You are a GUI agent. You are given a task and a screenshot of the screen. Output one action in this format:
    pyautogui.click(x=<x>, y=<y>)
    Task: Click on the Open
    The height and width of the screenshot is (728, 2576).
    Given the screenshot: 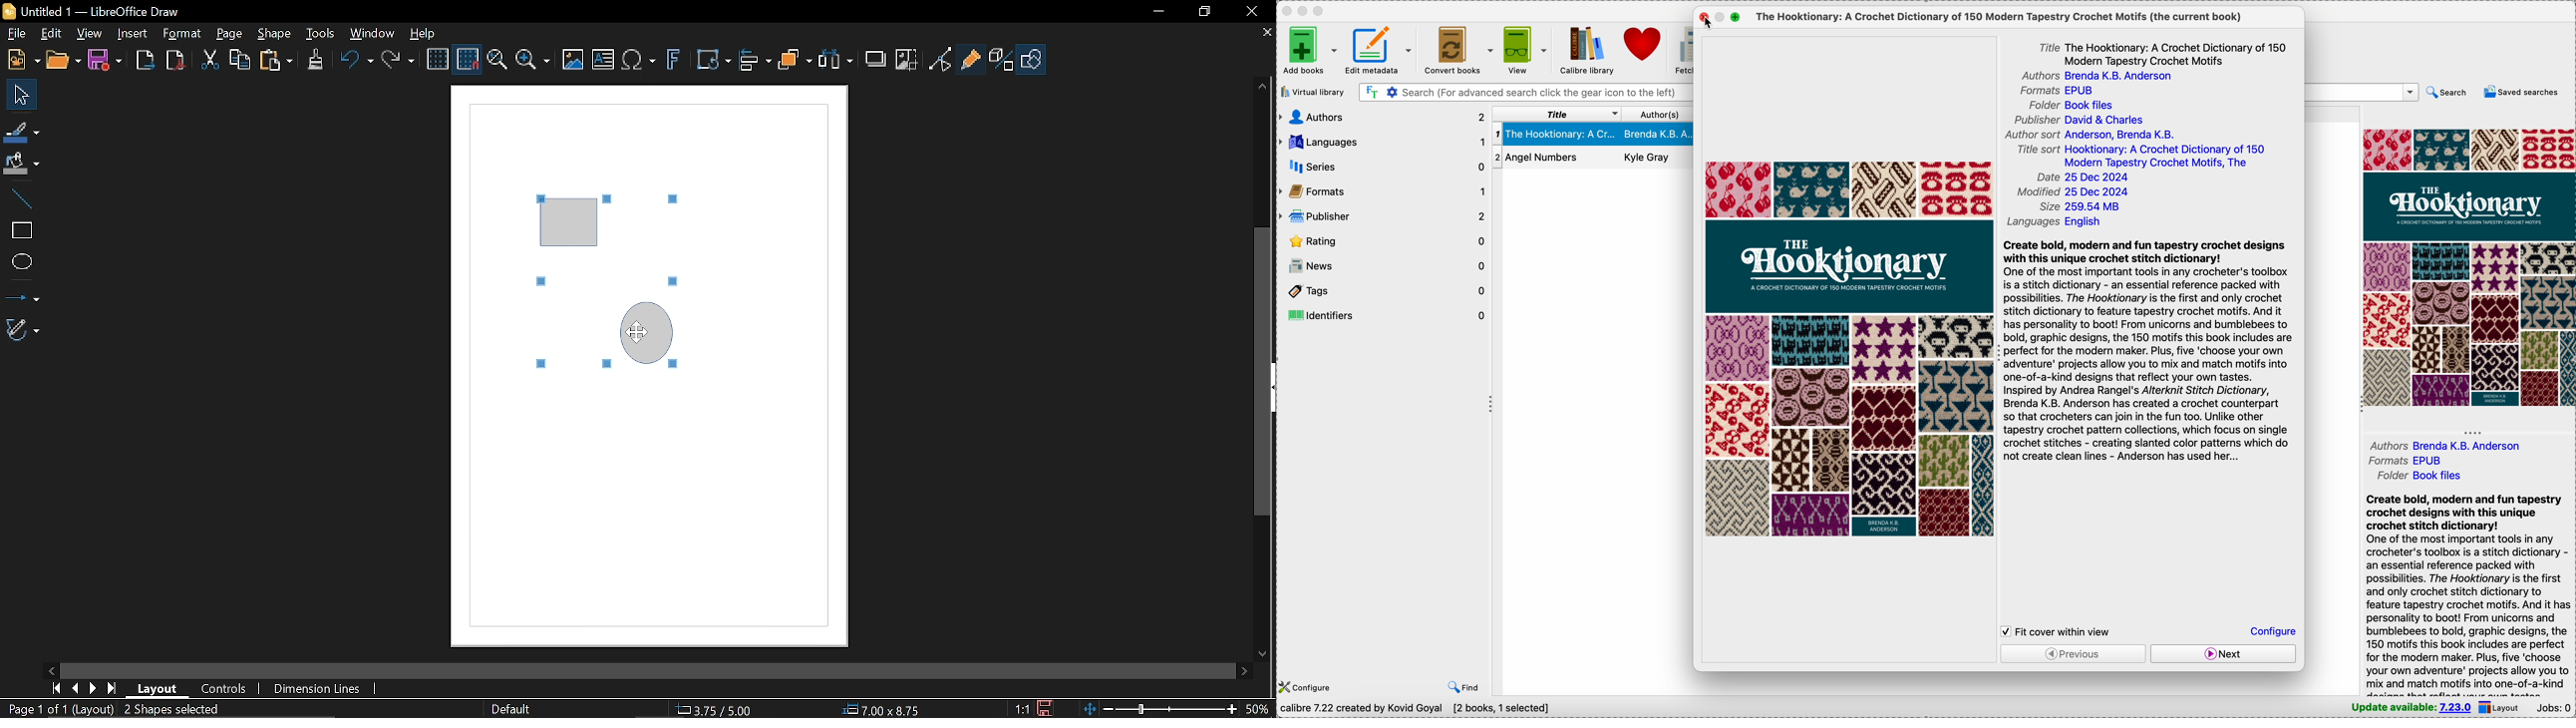 What is the action you would take?
    pyautogui.click(x=63, y=61)
    